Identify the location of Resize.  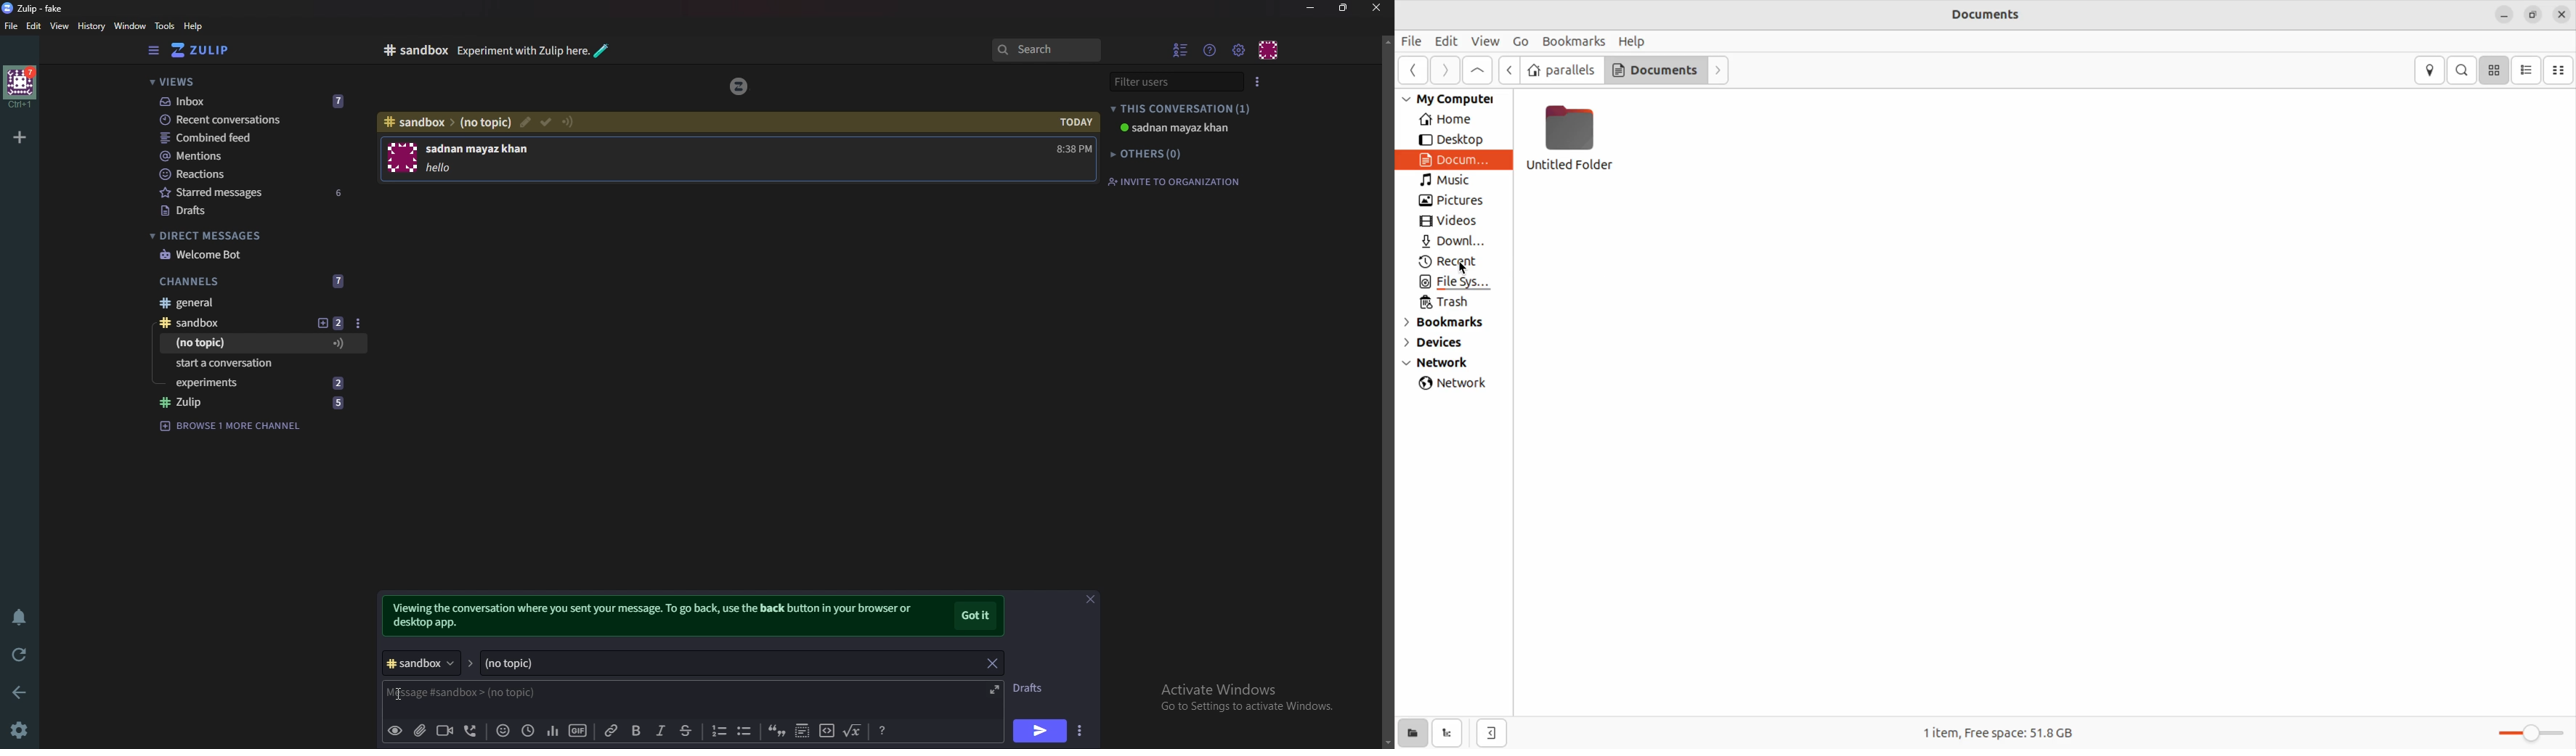
(1344, 7).